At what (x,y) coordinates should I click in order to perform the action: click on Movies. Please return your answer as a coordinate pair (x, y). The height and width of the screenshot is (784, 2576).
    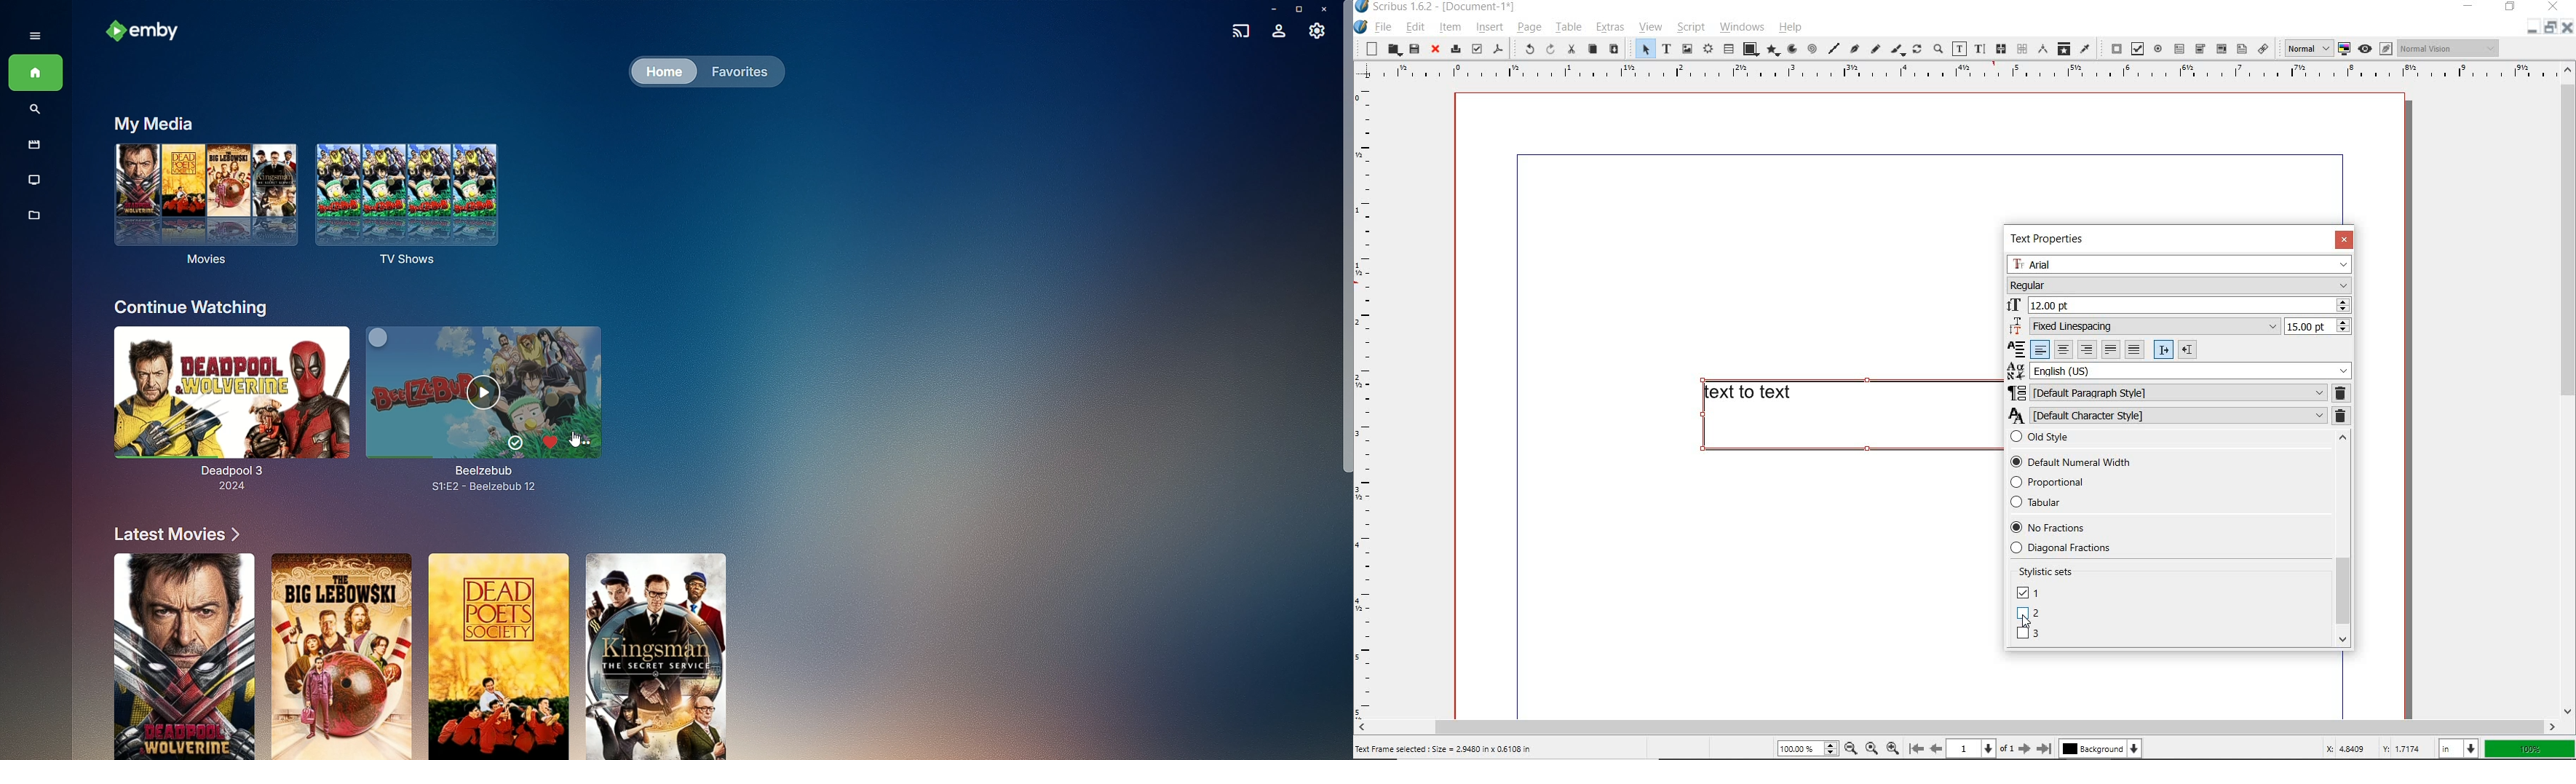
    Looking at the image, I should click on (202, 210).